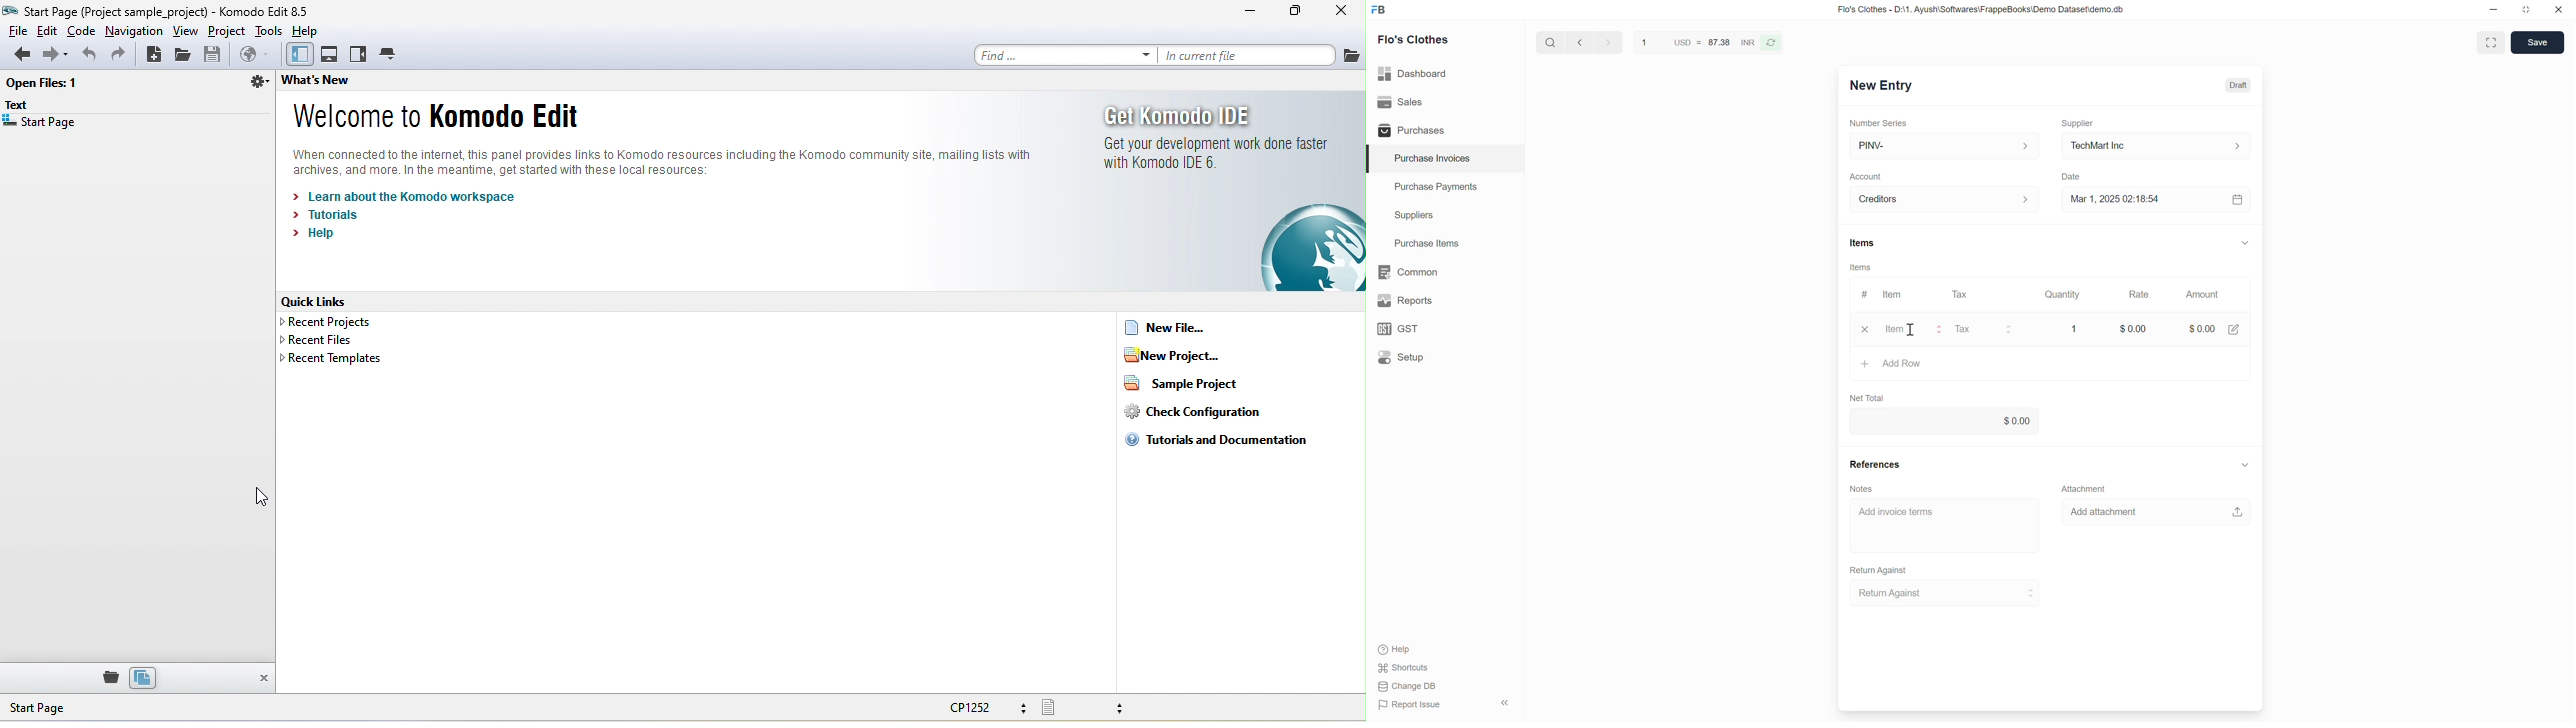 The height and width of the screenshot is (728, 2576). I want to click on Help, so click(1399, 649).